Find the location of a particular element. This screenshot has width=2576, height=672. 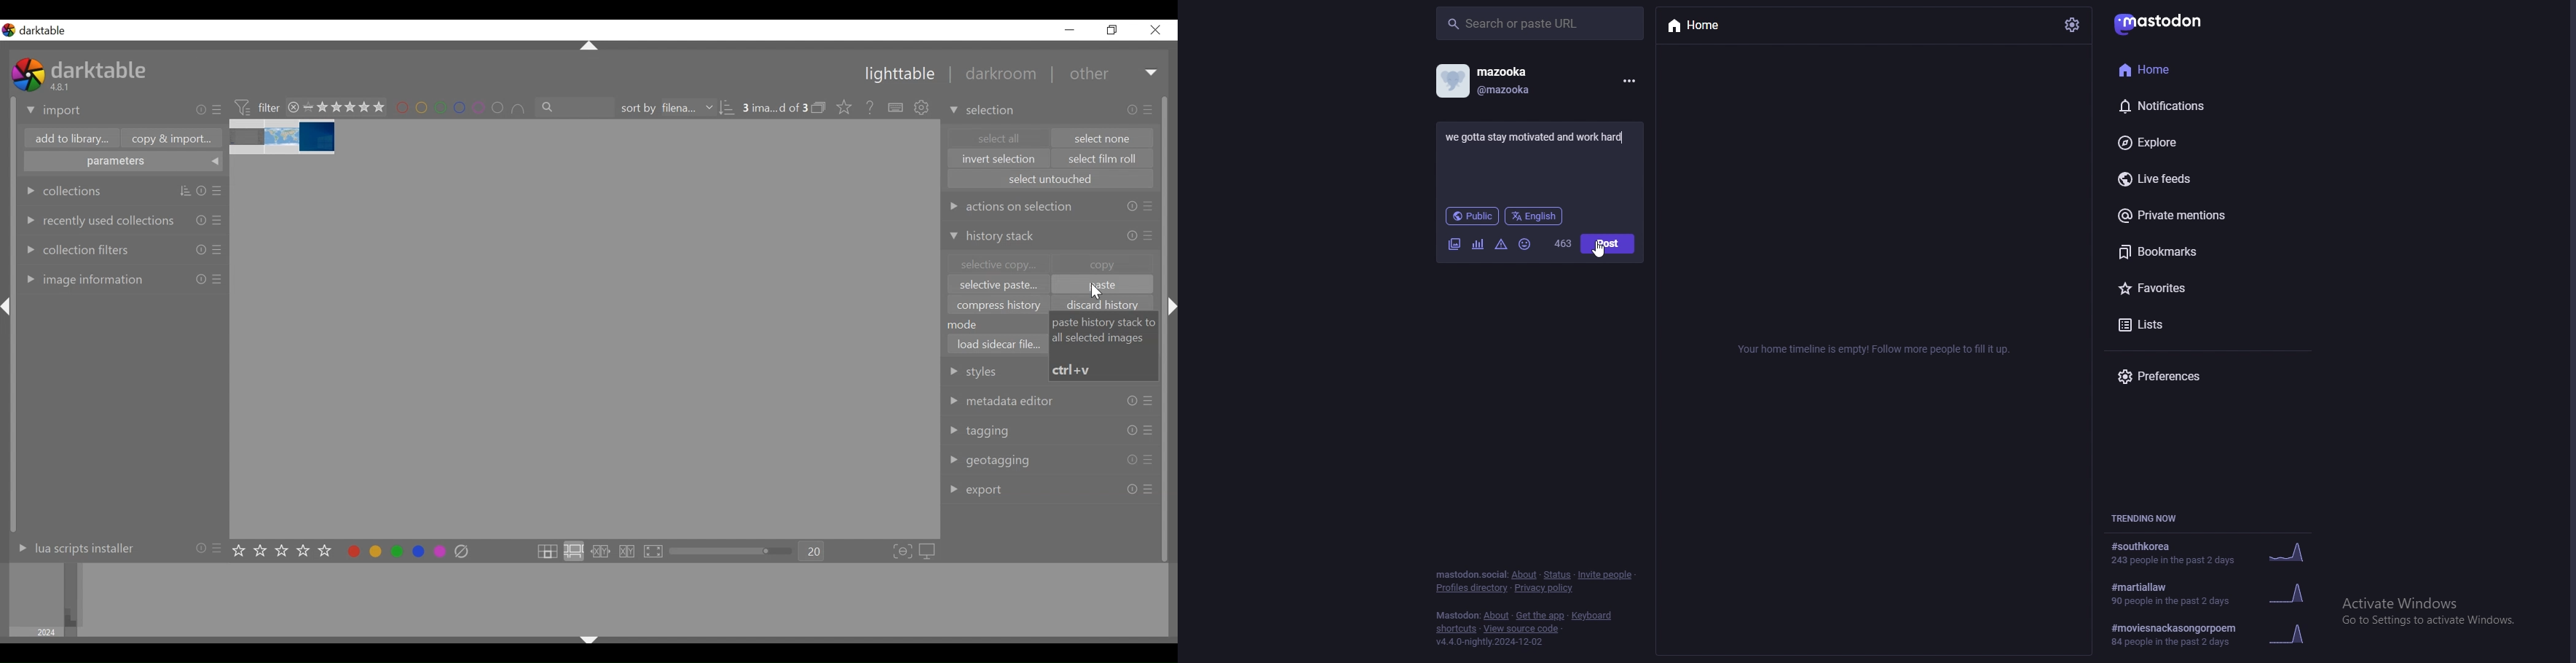

add to library is located at coordinates (69, 140).